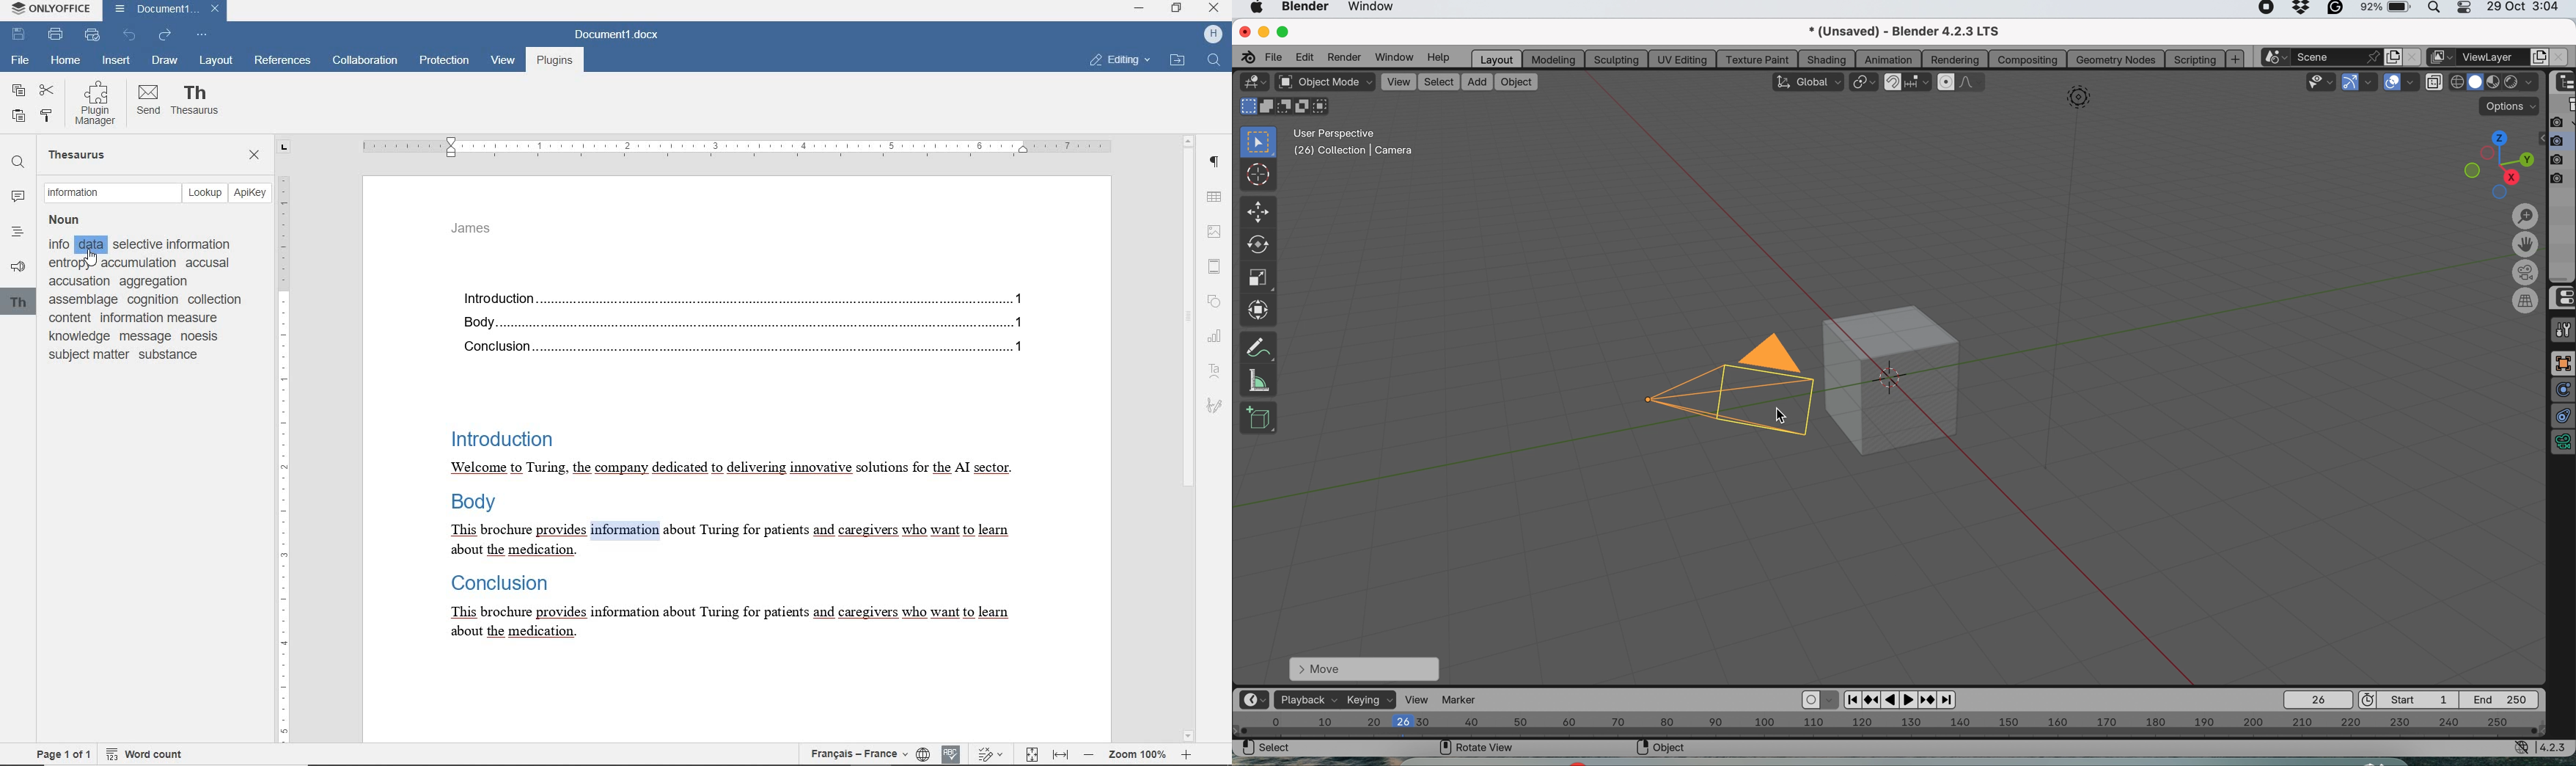  What do you see at coordinates (2439, 58) in the screenshot?
I see `active workspace` at bounding box center [2439, 58].